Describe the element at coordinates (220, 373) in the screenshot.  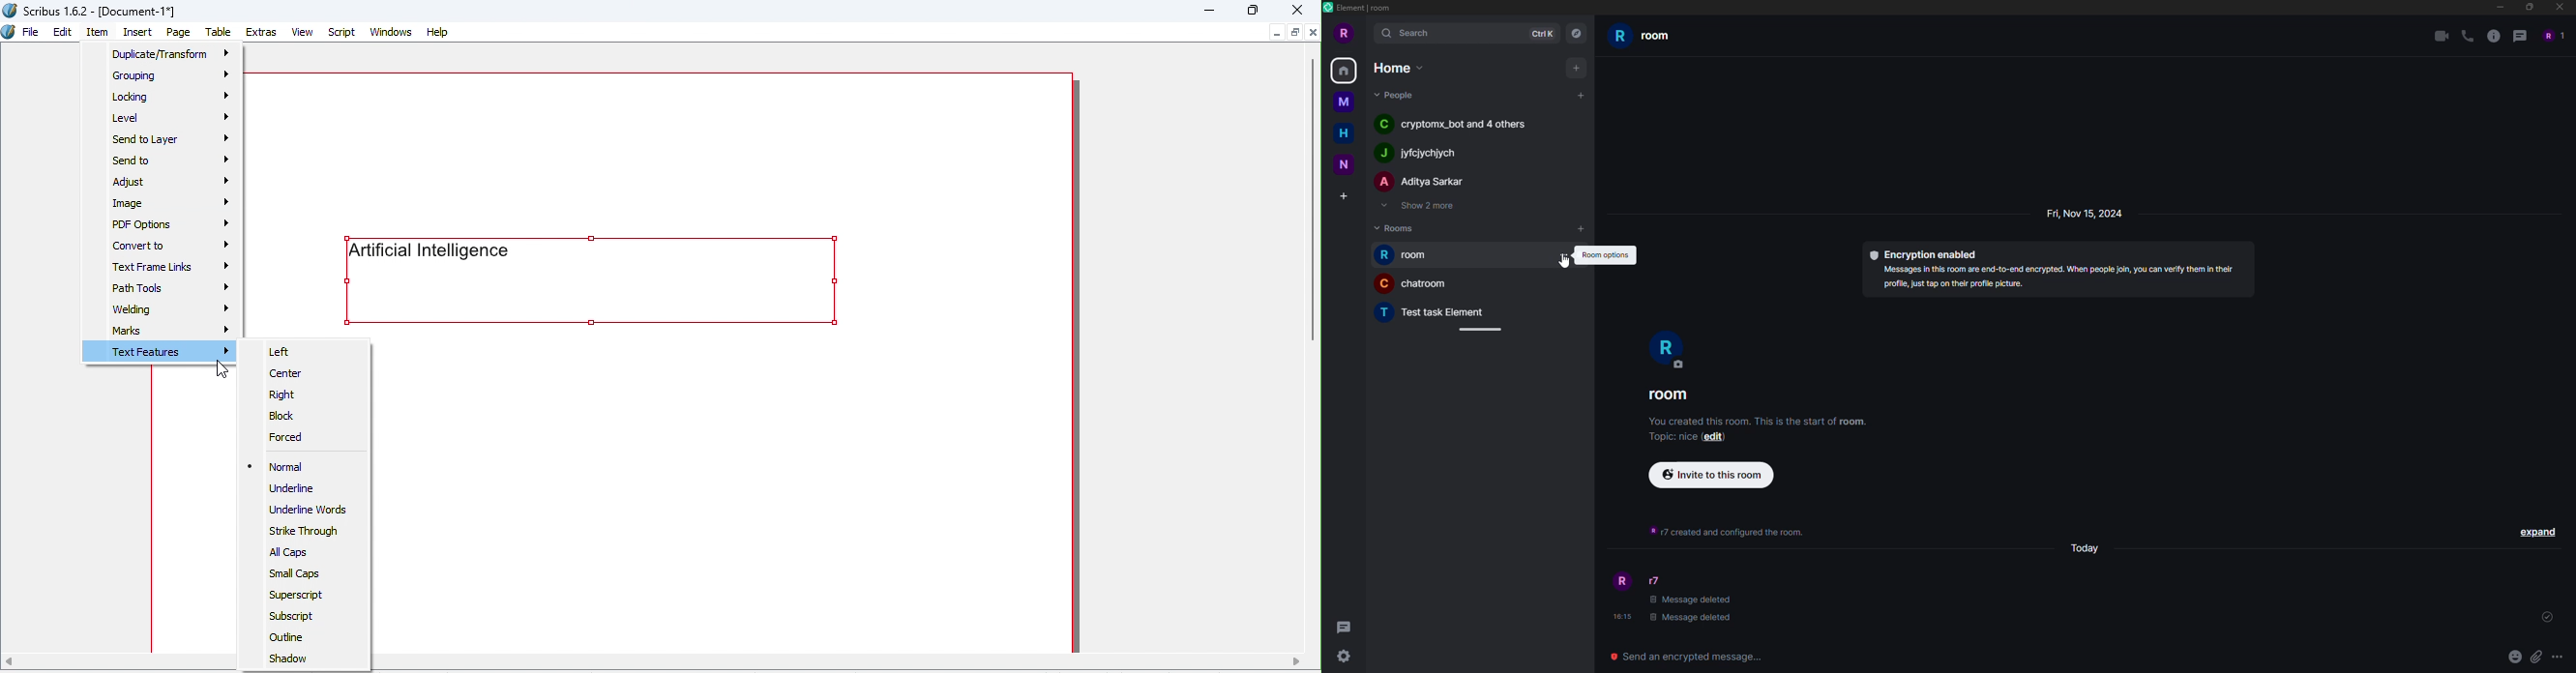
I see `Cursor` at that location.